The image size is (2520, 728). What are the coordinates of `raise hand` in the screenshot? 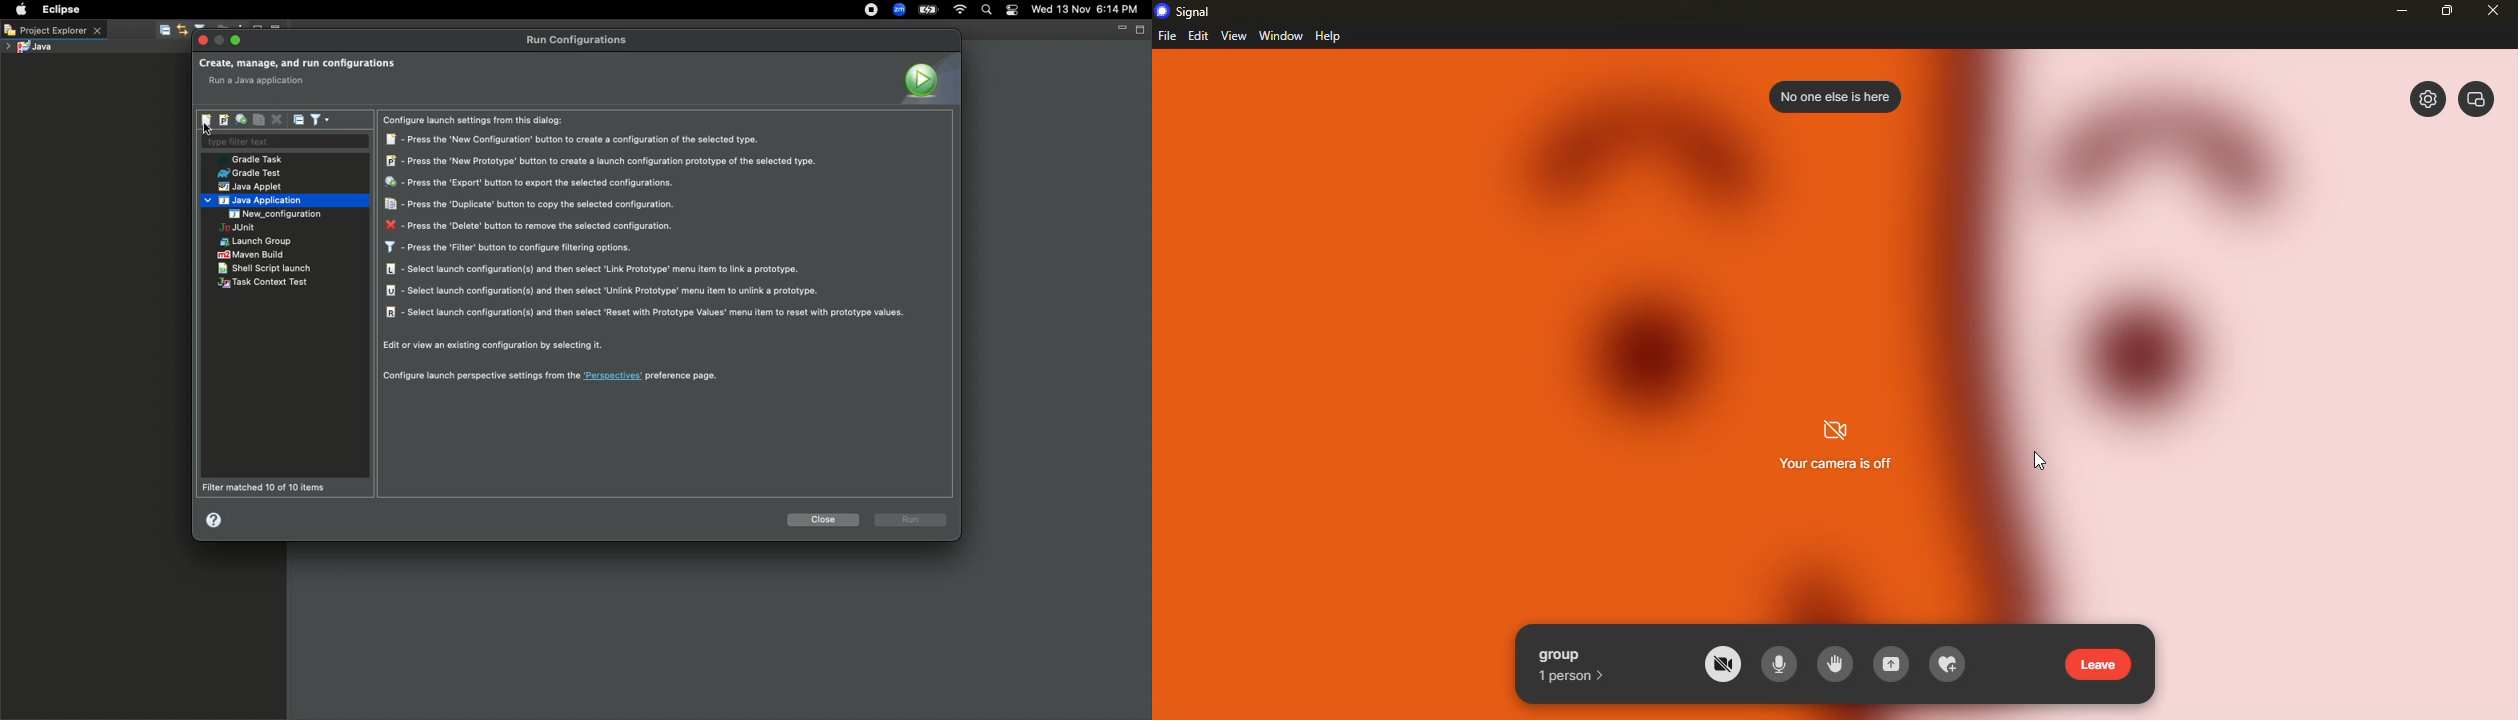 It's located at (1835, 664).